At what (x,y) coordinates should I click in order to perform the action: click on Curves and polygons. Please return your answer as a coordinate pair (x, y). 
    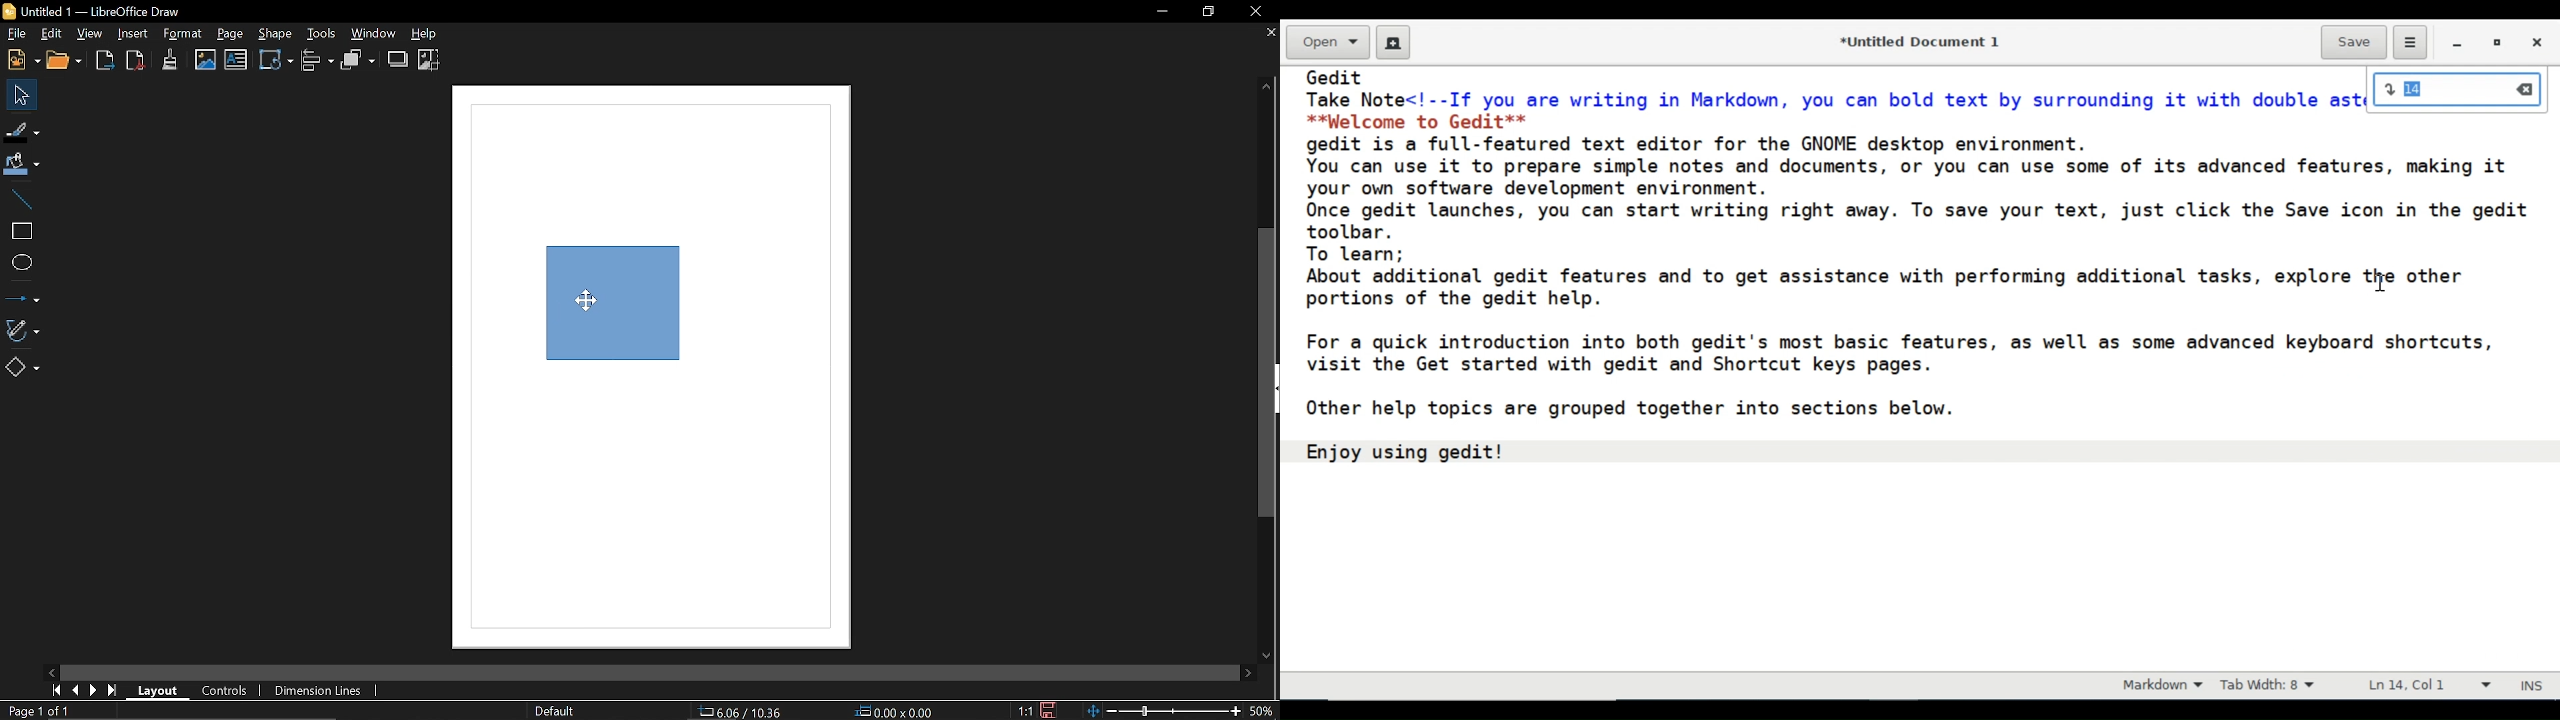
    Looking at the image, I should click on (26, 329).